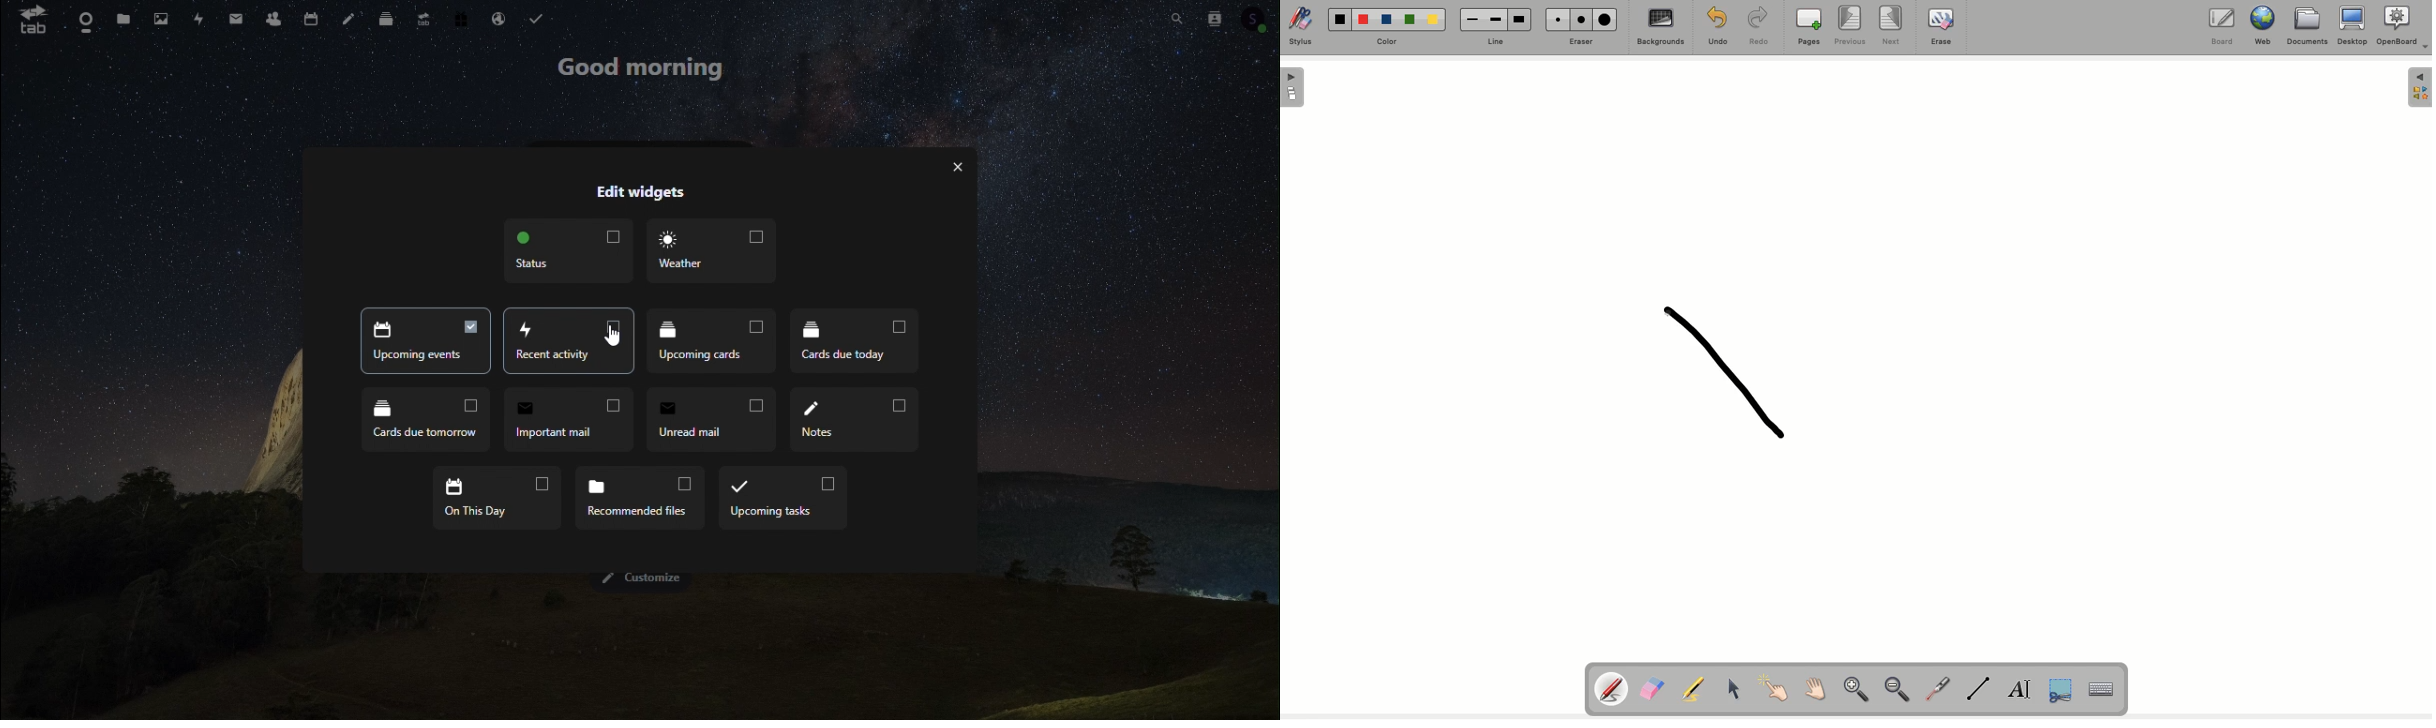 This screenshot has height=728, width=2436. I want to click on Contacts, so click(1211, 17).